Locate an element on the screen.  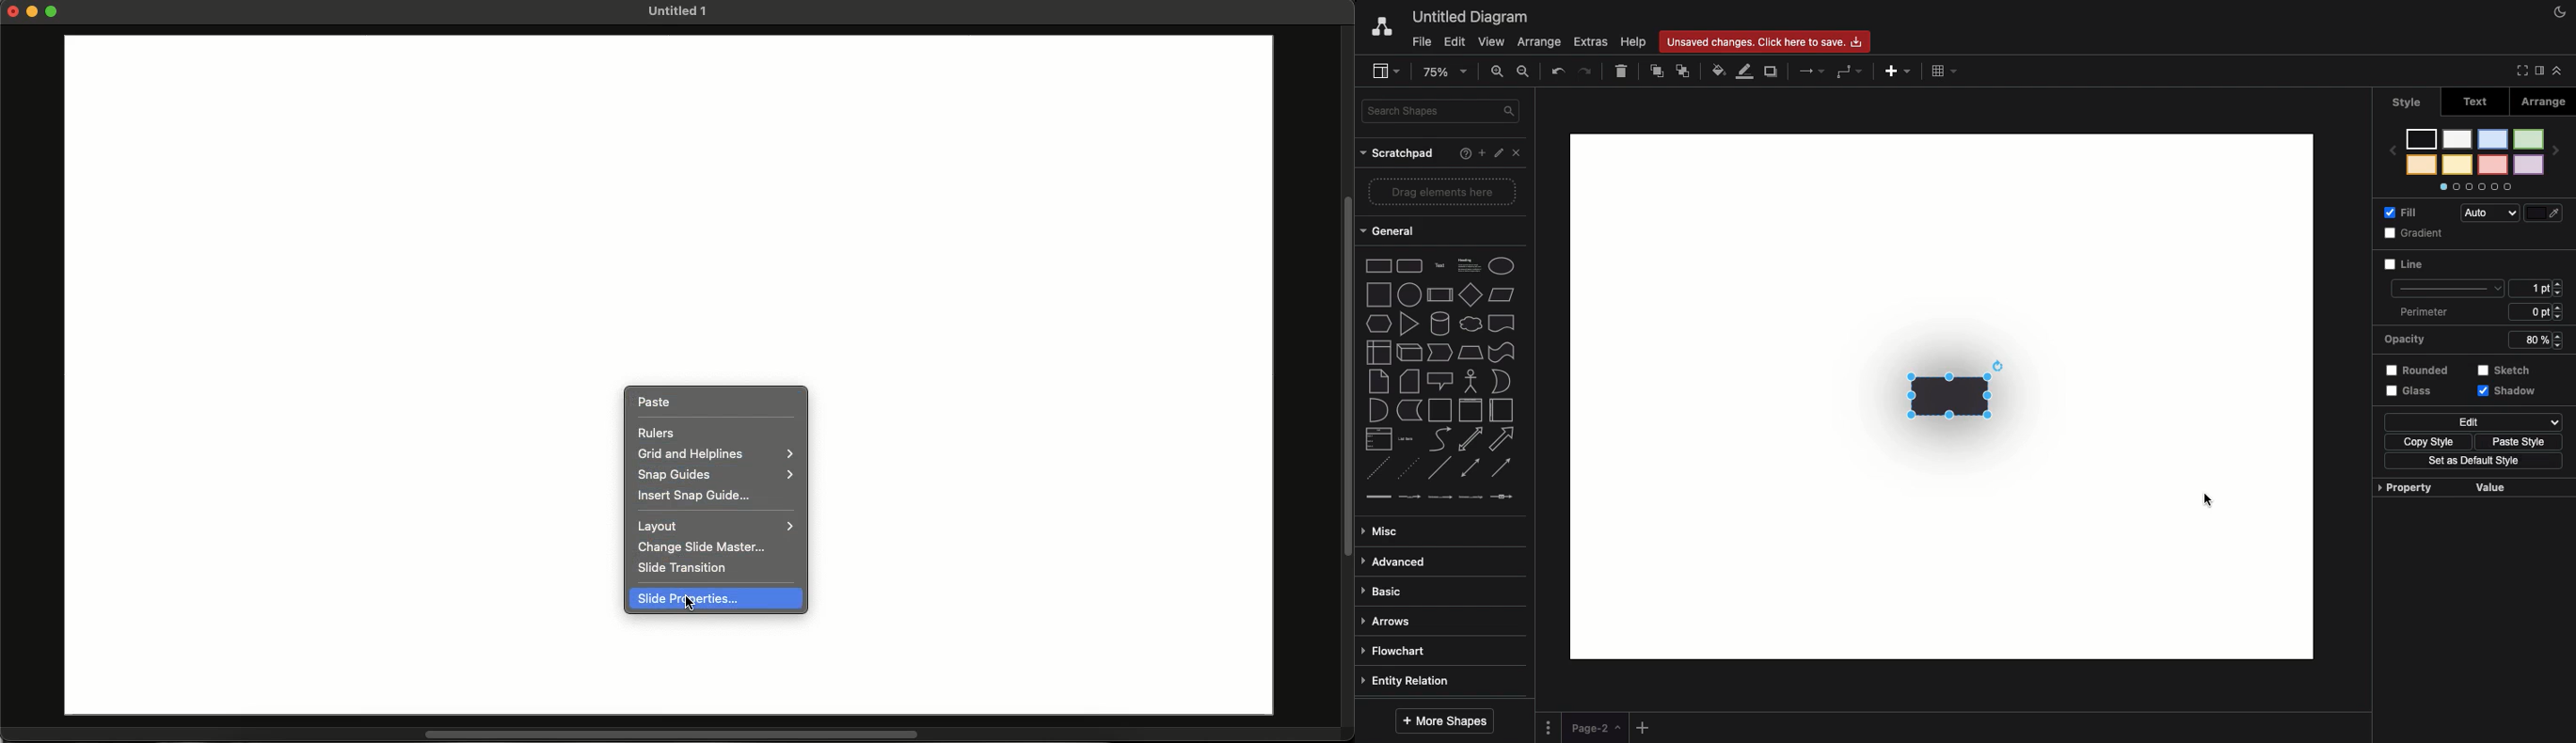
container is located at coordinates (1440, 409).